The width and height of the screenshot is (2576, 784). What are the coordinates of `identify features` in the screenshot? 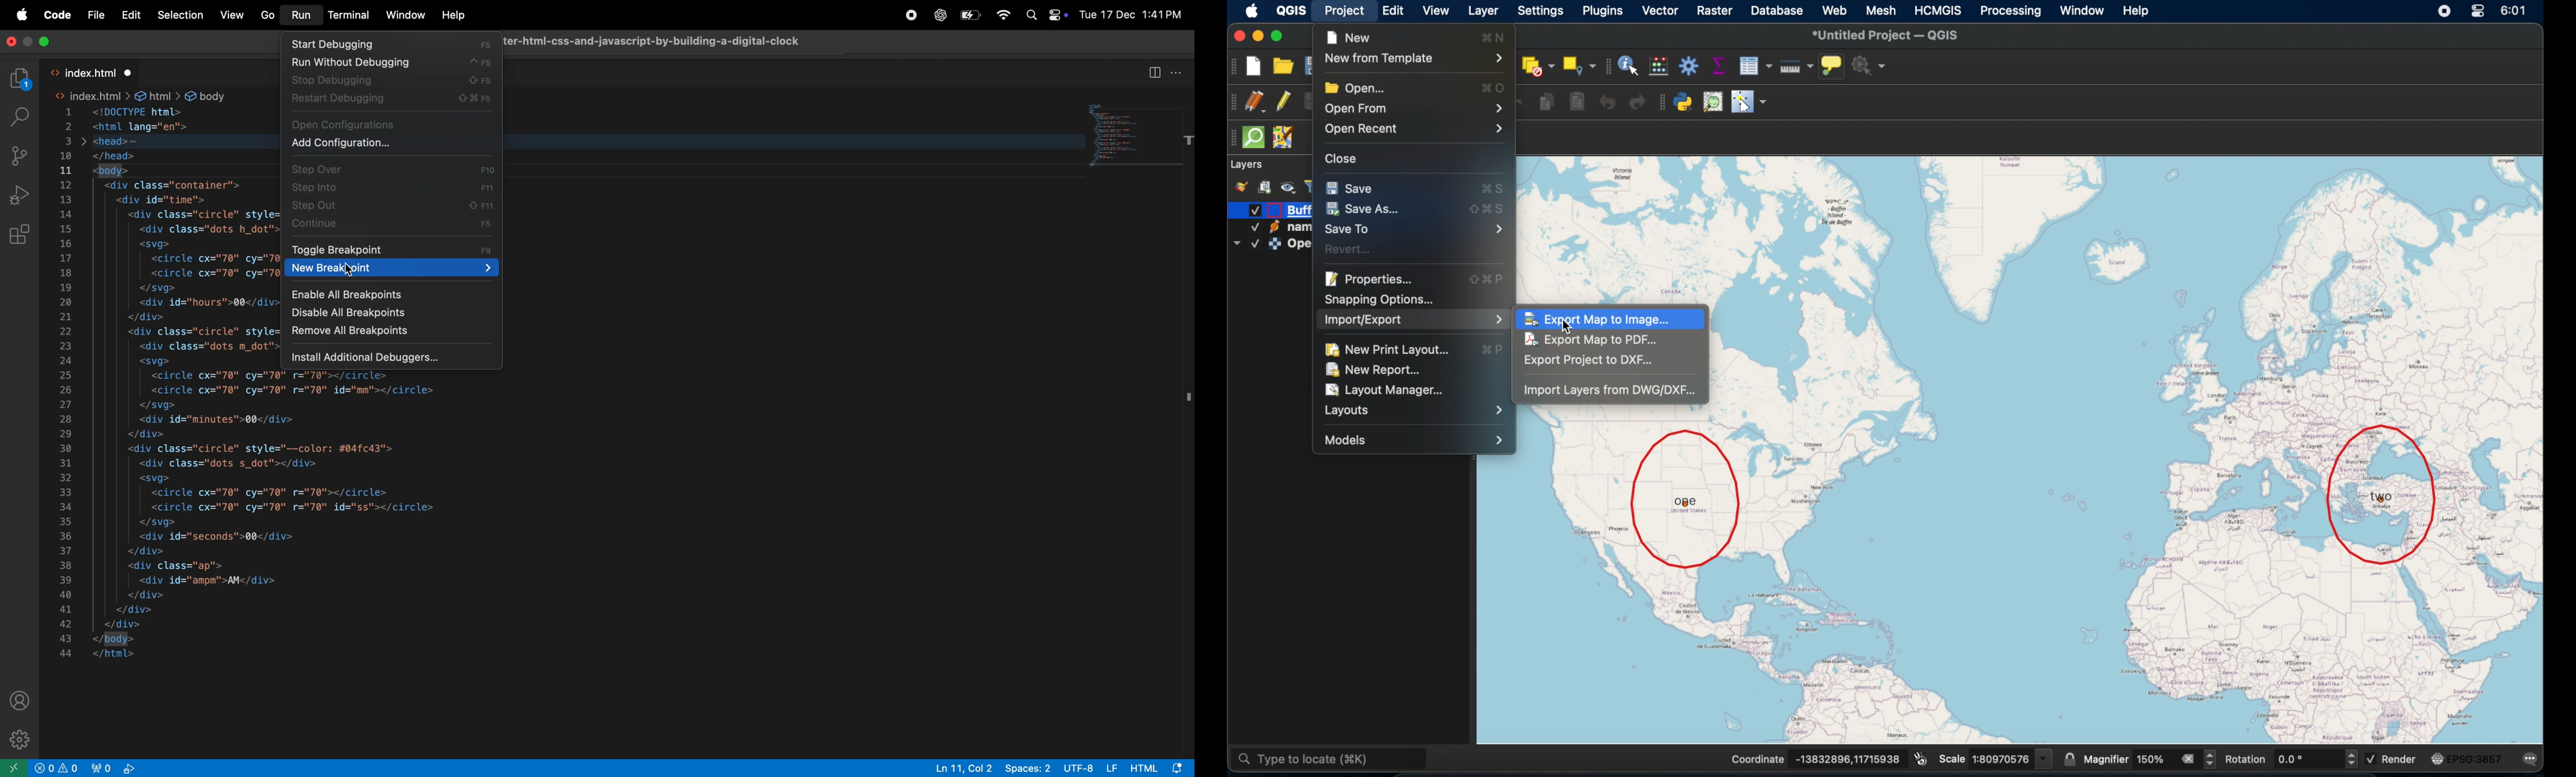 It's located at (1628, 65).